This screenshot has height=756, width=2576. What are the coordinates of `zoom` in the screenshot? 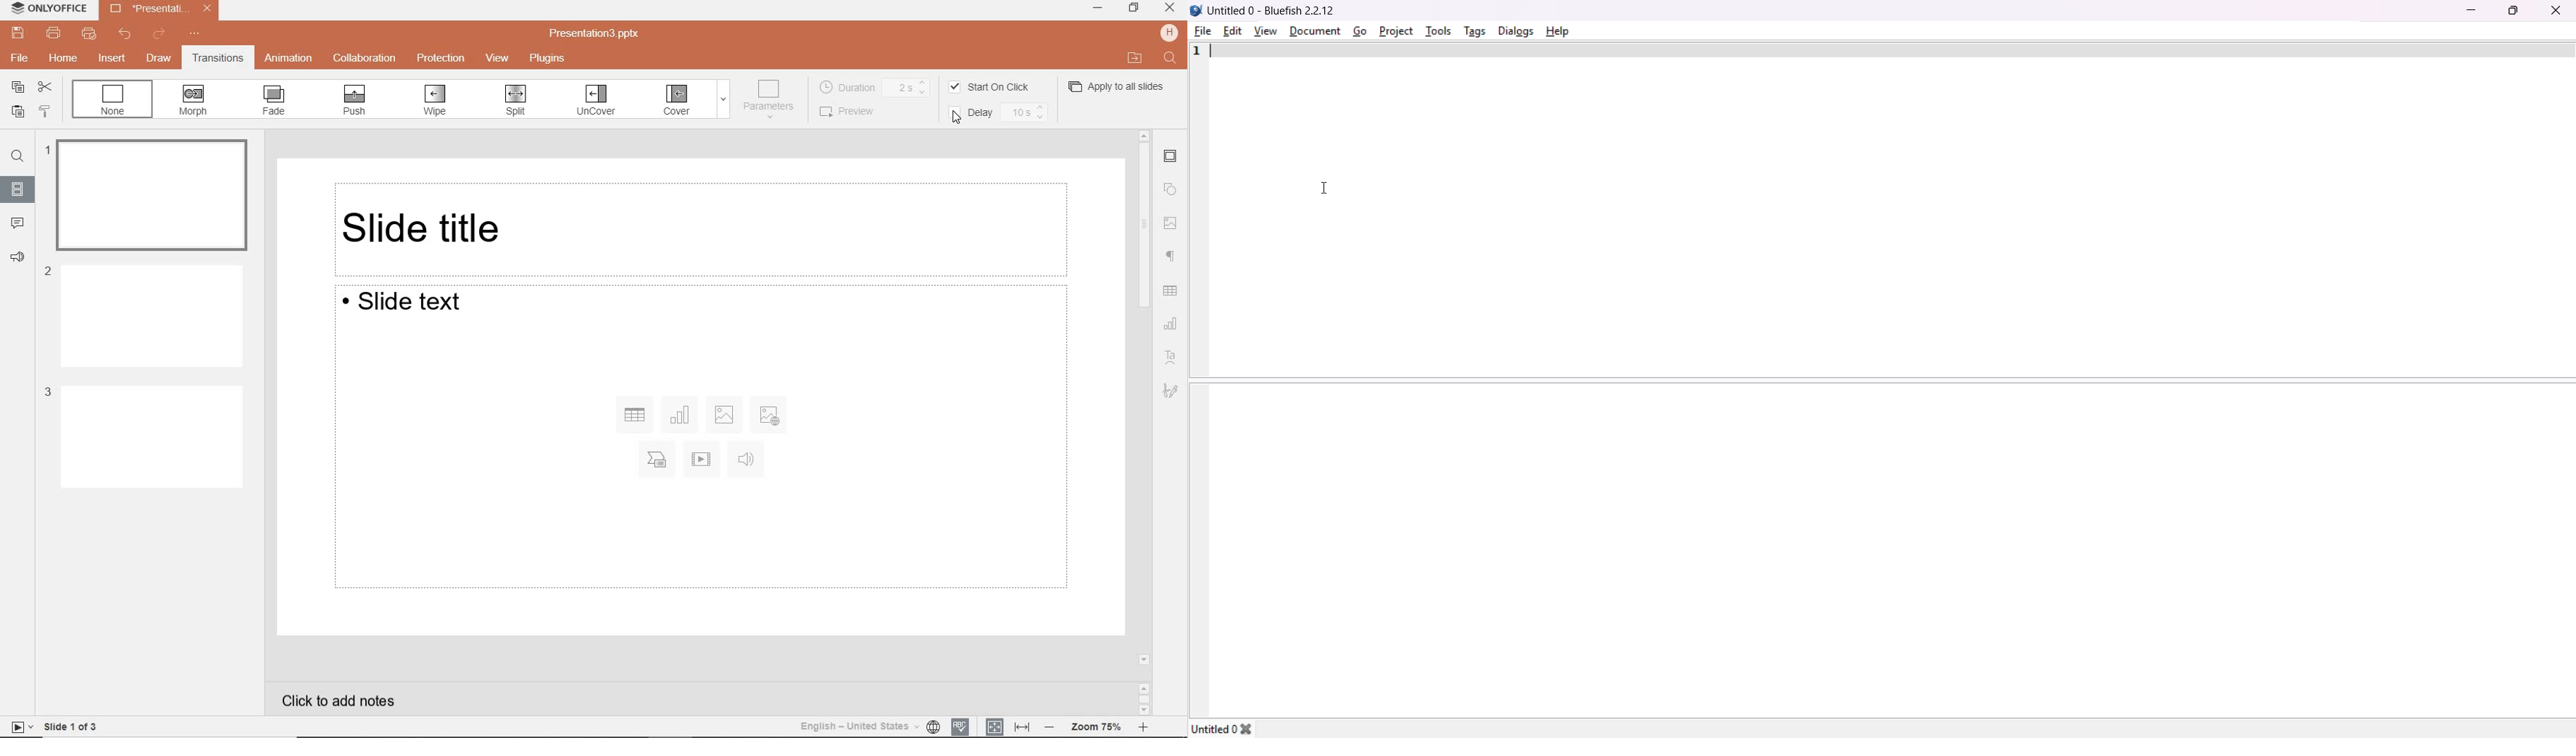 It's located at (1097, 726).